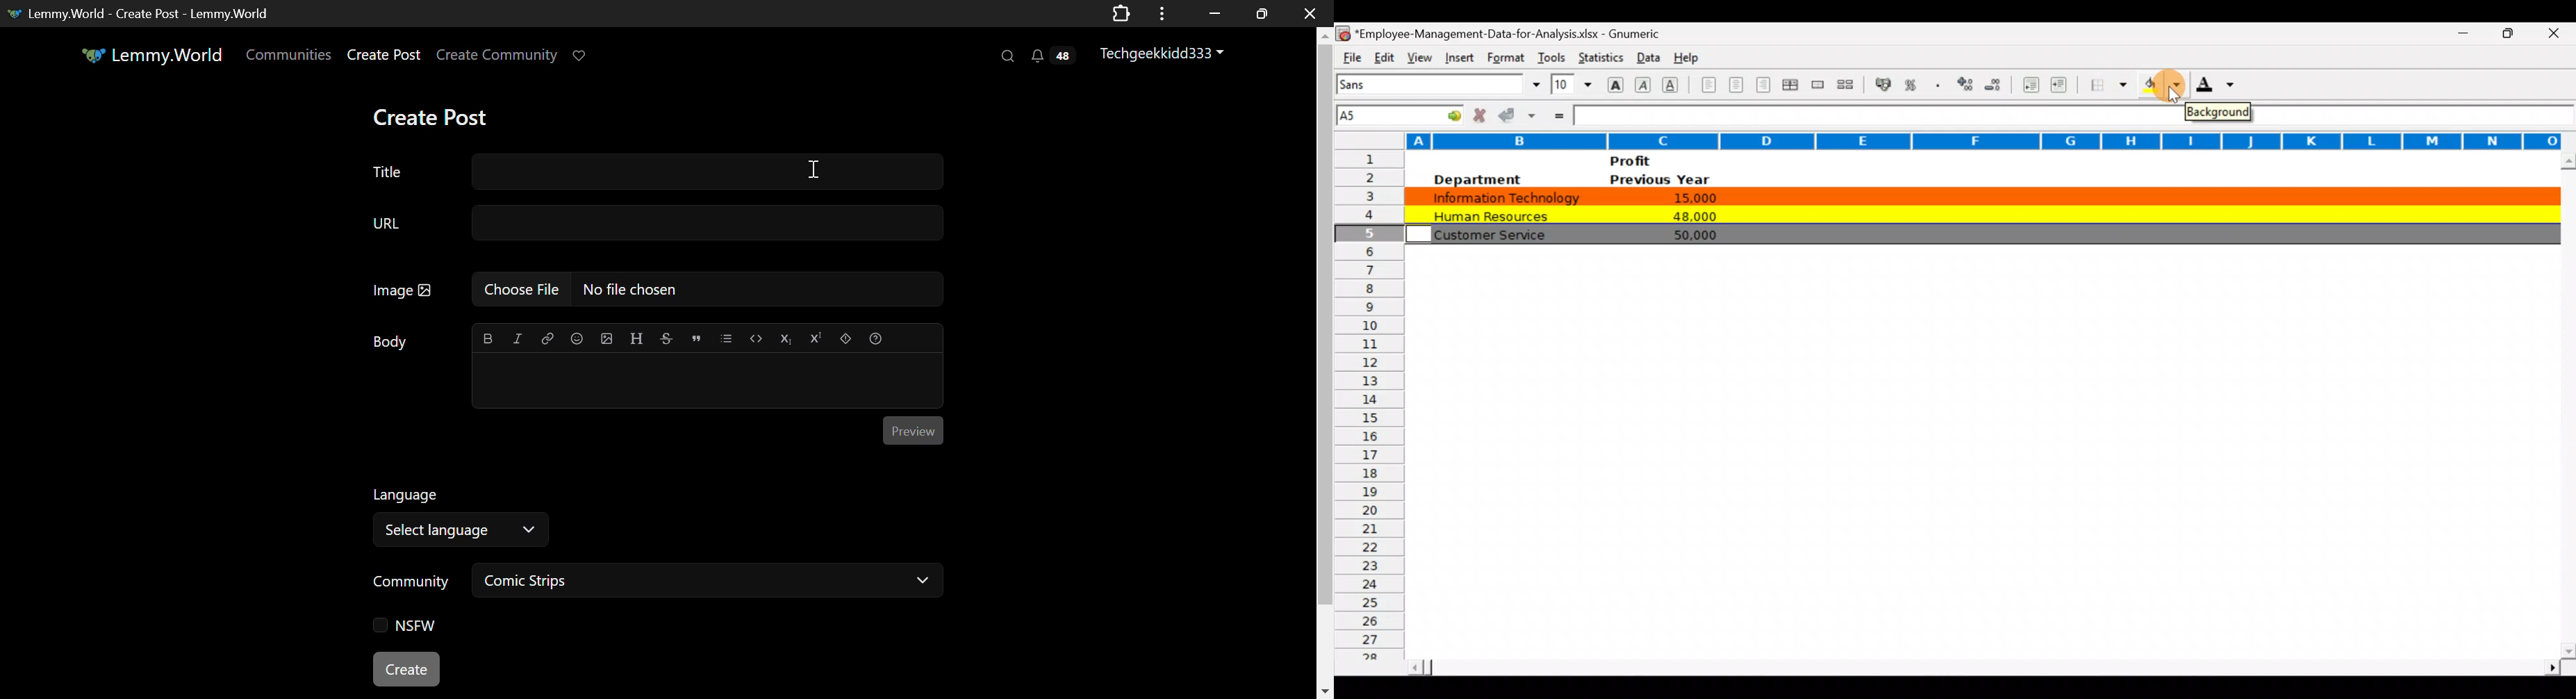 This screenshot has height=700, width=2576. What do you see at coordinates (843, 338) in the screenshot?
I see `spoiler` at bounding box center [843, 338].